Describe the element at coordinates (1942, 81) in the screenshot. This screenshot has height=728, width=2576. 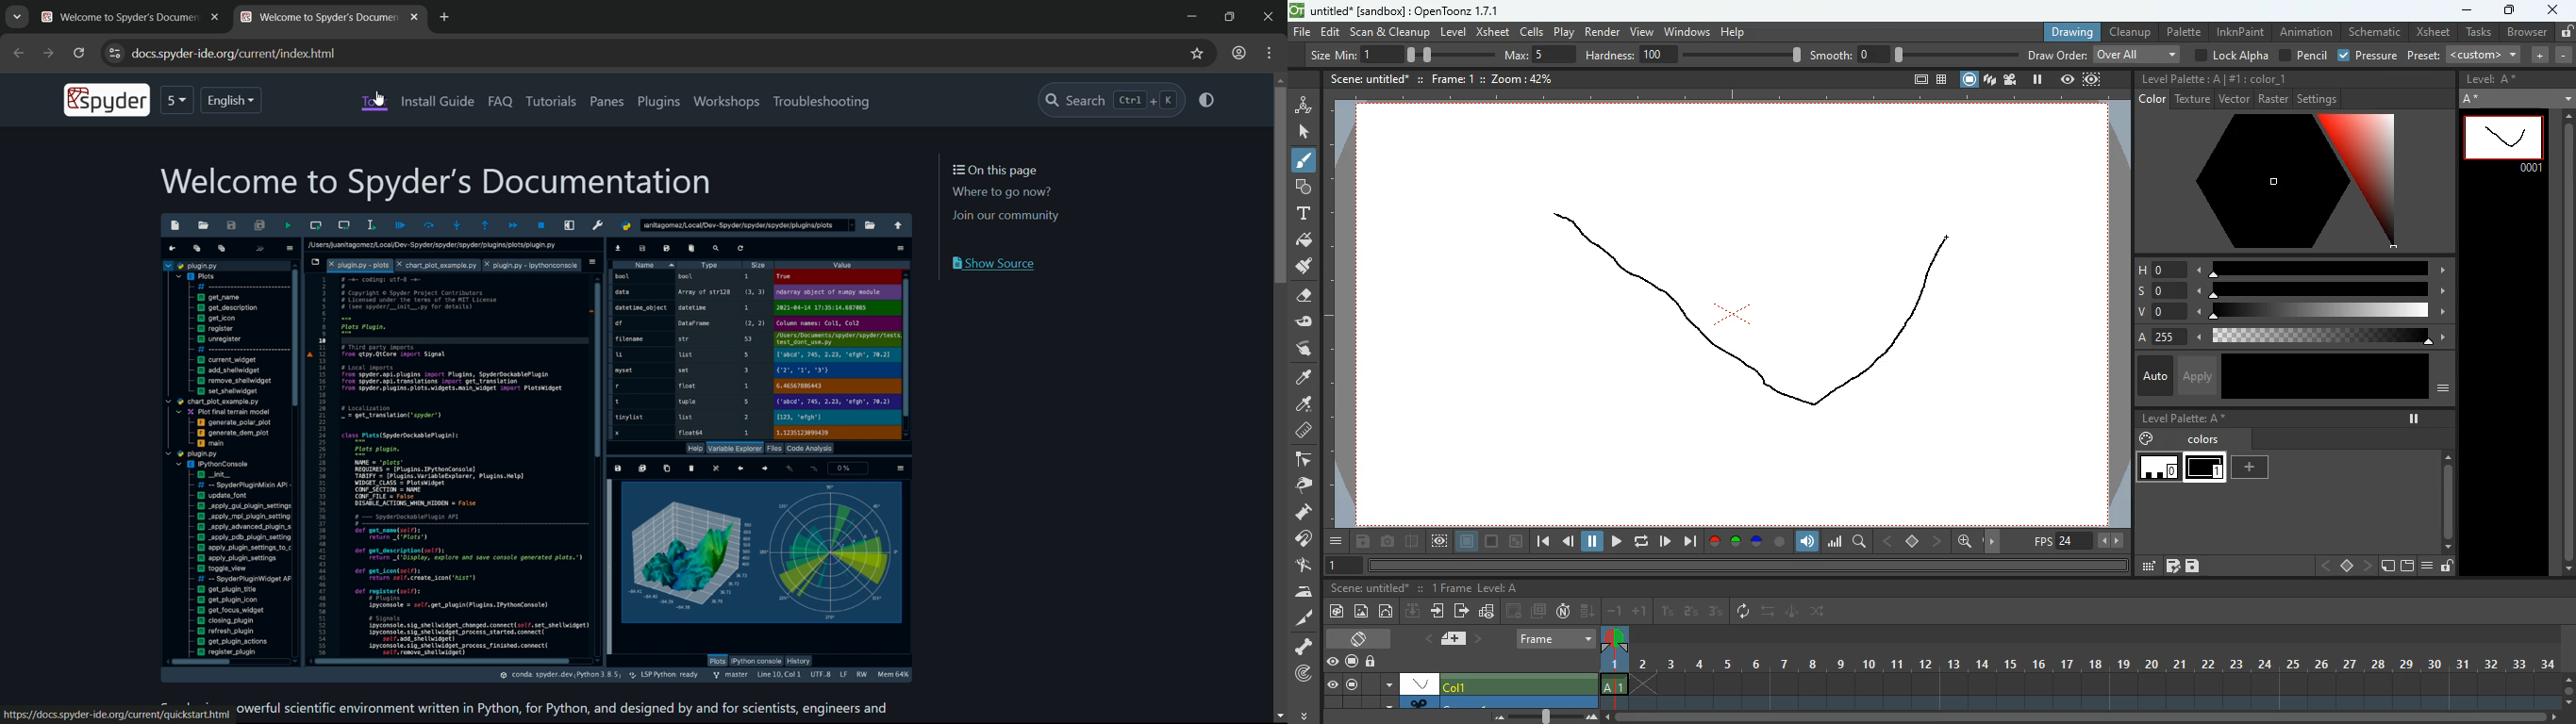
I see `table` at that location.